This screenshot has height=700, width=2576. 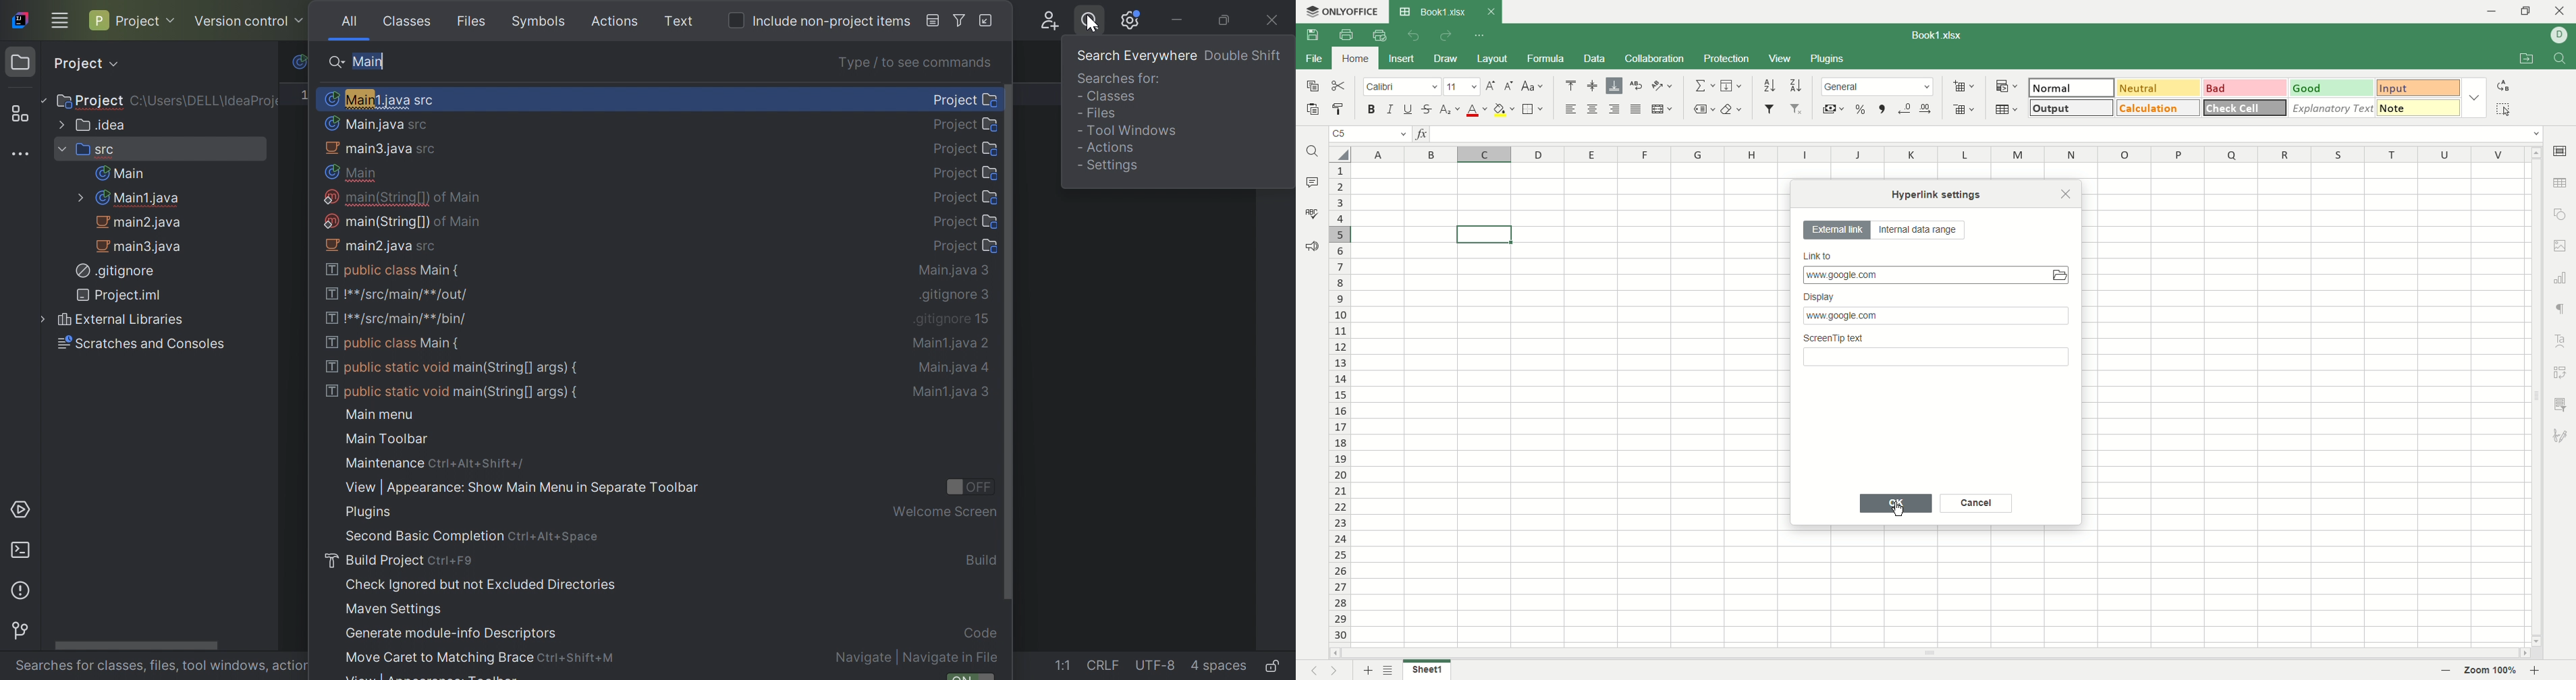 I want to click on Project, so click(x=87, y=64).